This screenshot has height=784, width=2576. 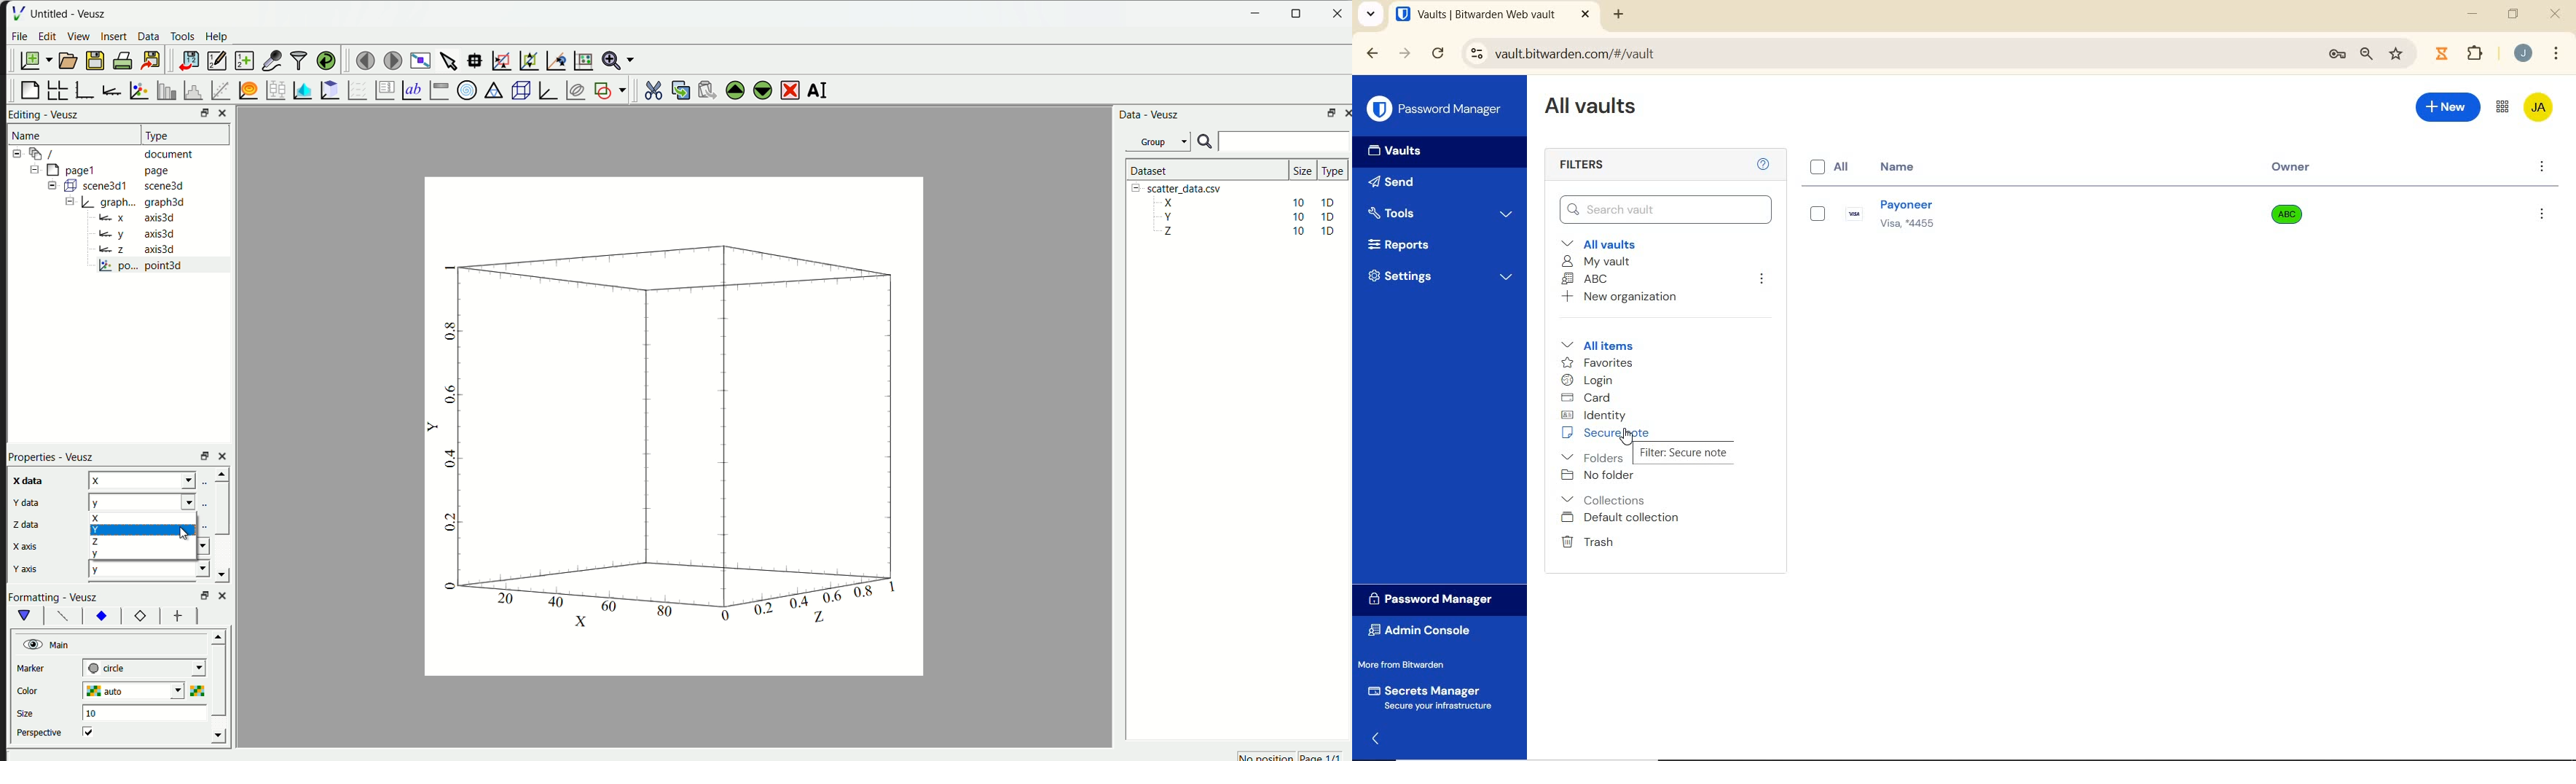 What do you see at coordinates (2522, 52) in the screenshot?
I see `Account` at bounding box center [2522, 52].